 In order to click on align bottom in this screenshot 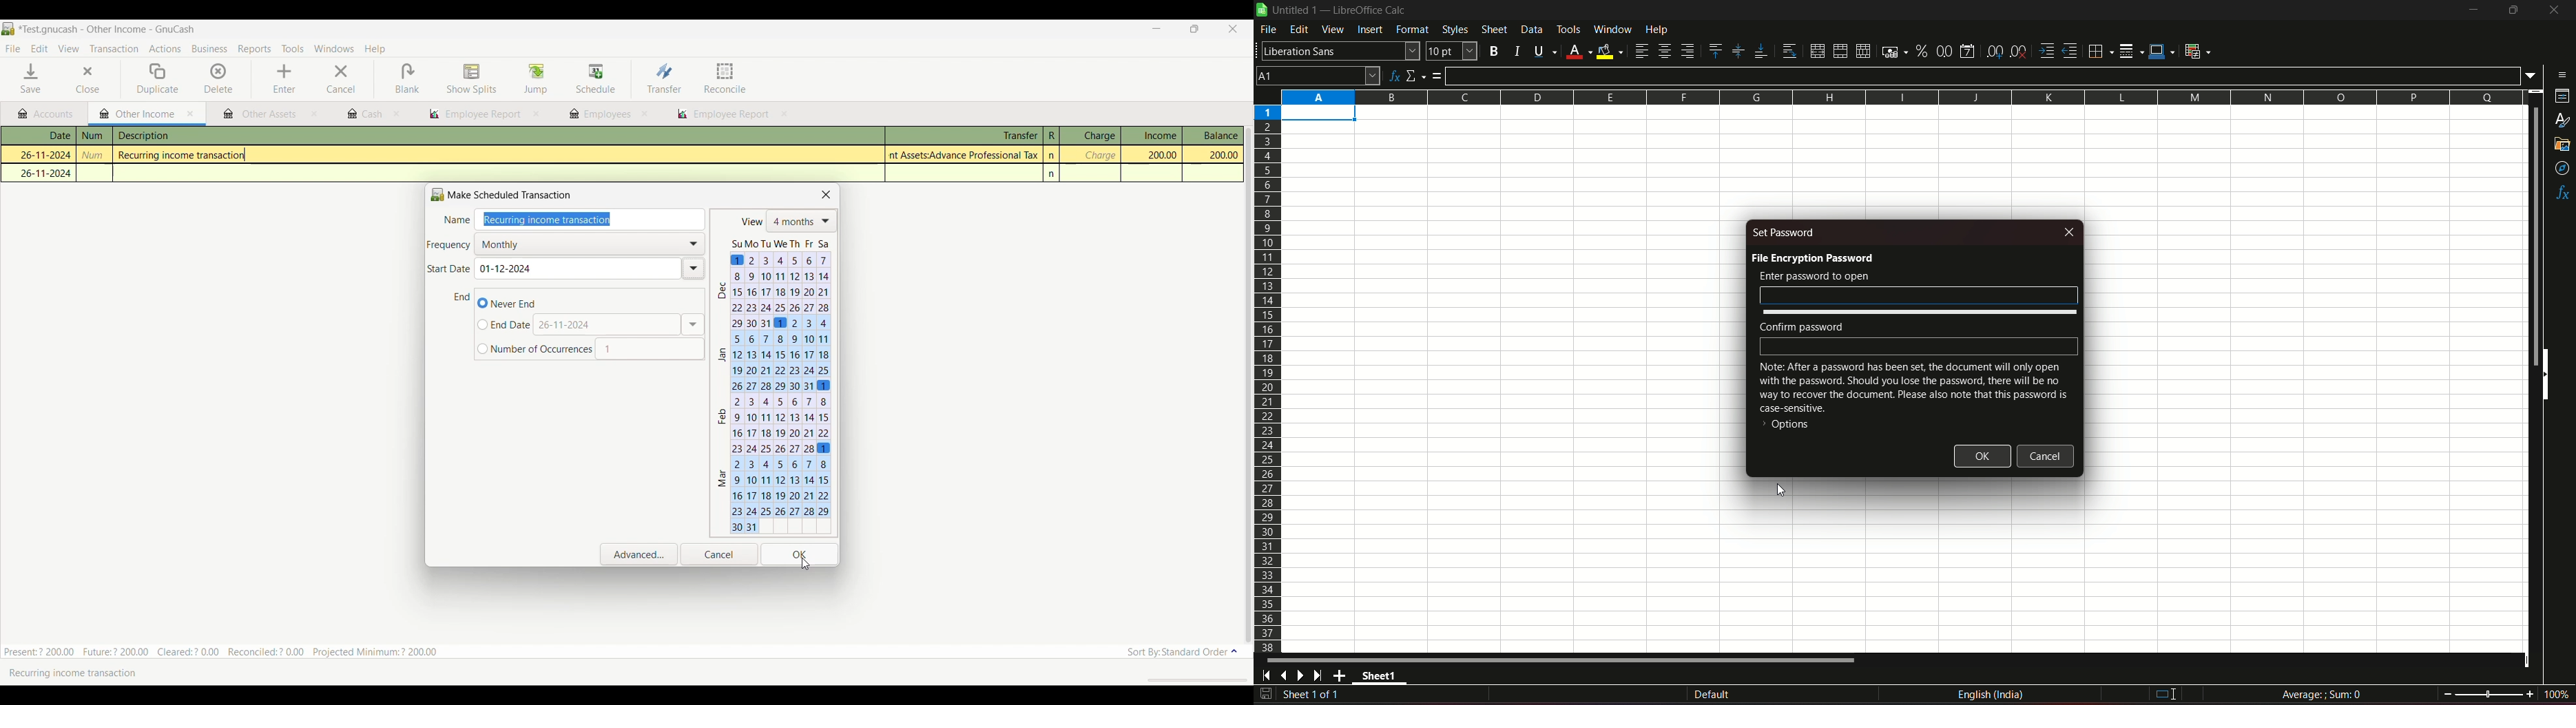, I will do `click(1758, 50)`.